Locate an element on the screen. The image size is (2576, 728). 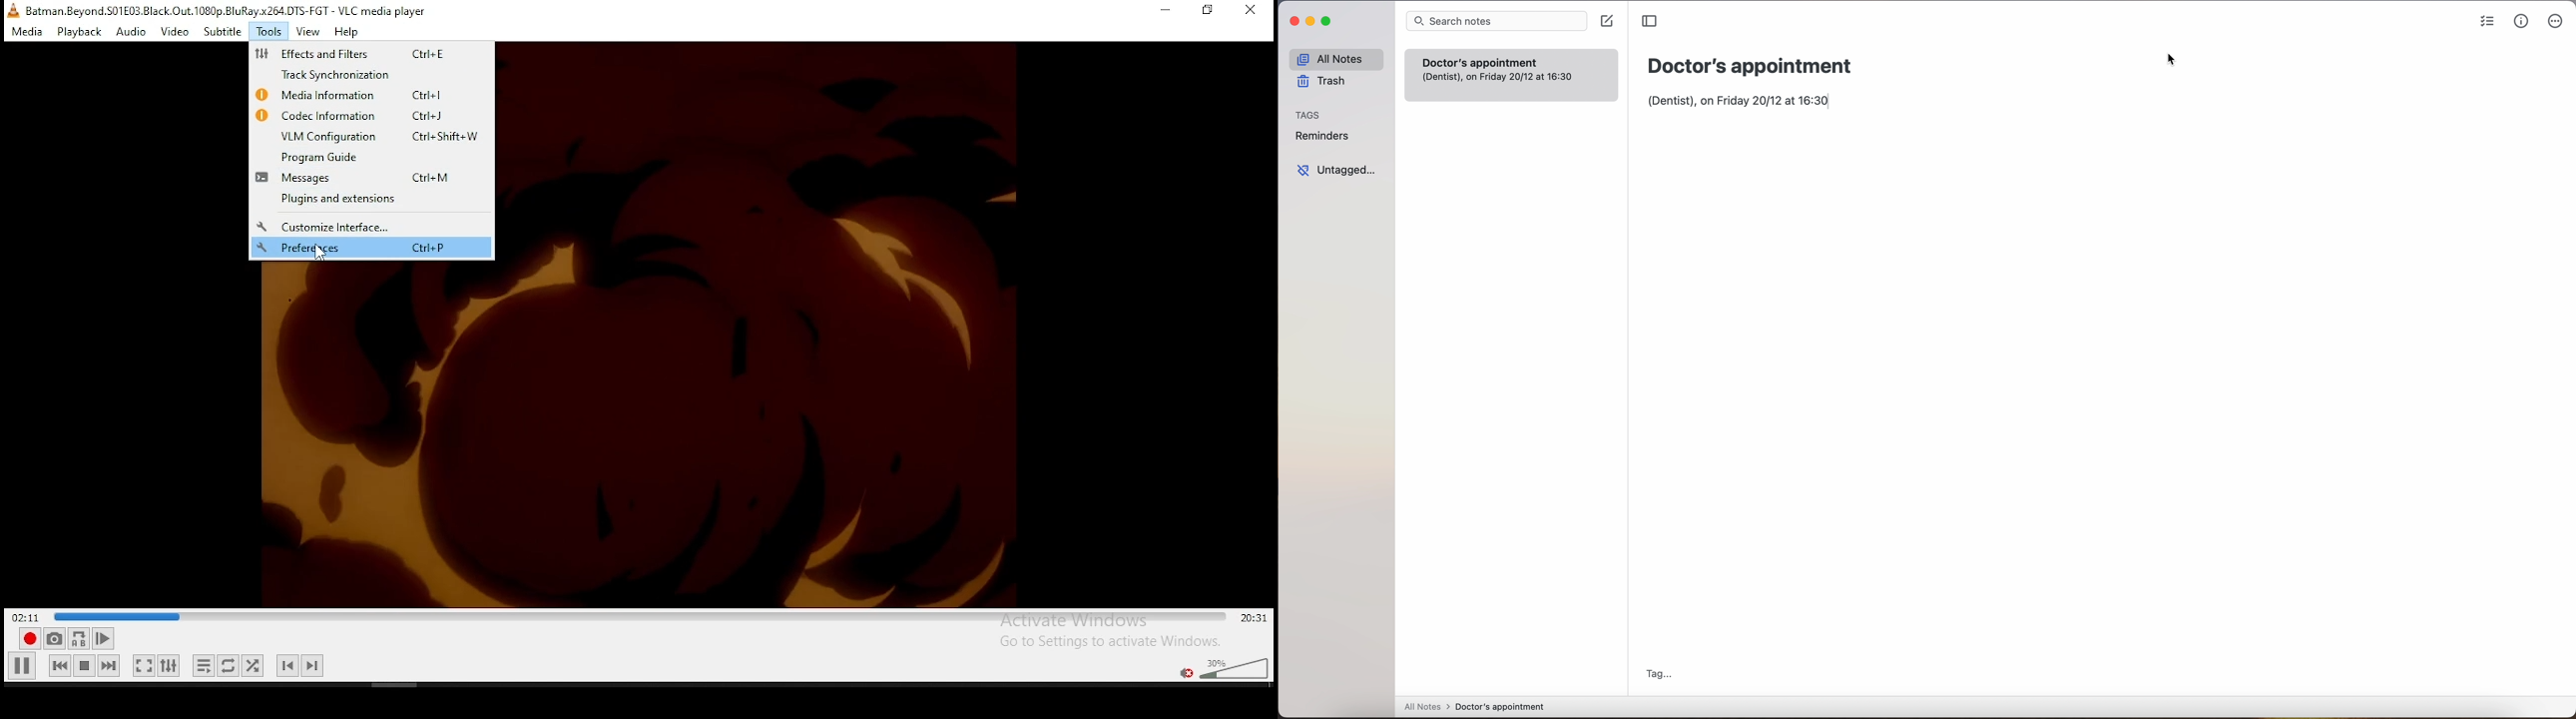
effects and filters is located at coordinates (358, 54).